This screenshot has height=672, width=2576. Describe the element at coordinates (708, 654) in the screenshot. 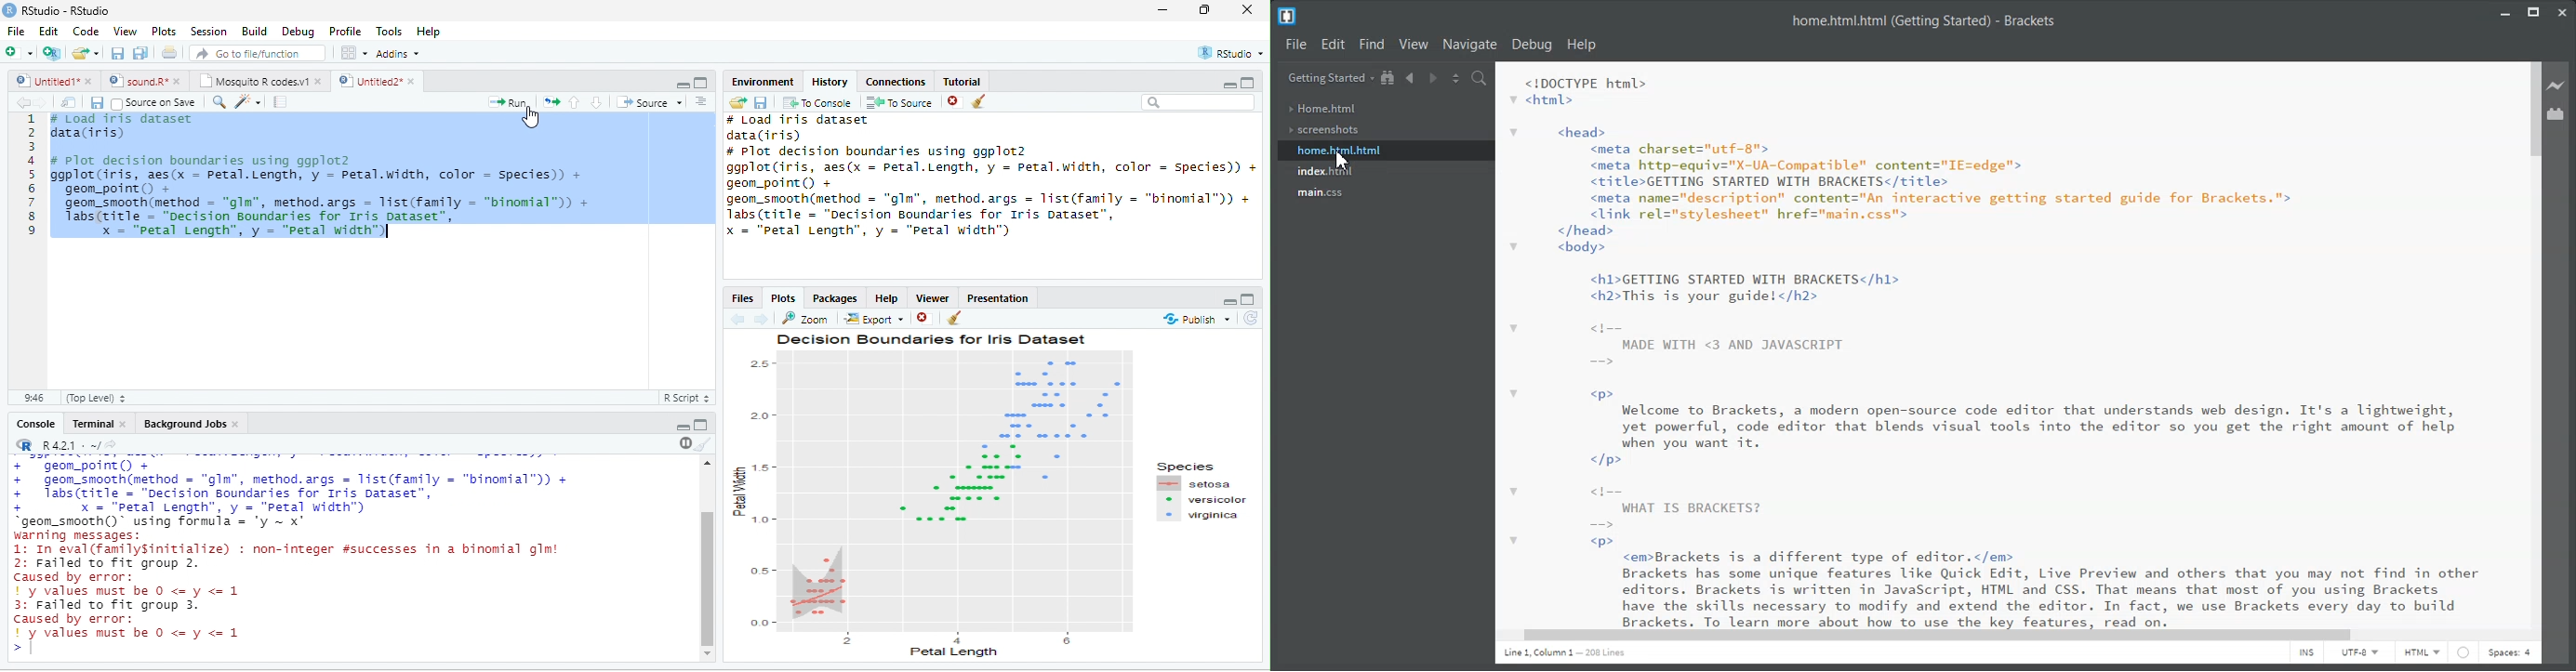

I see `scroll down` at that location.